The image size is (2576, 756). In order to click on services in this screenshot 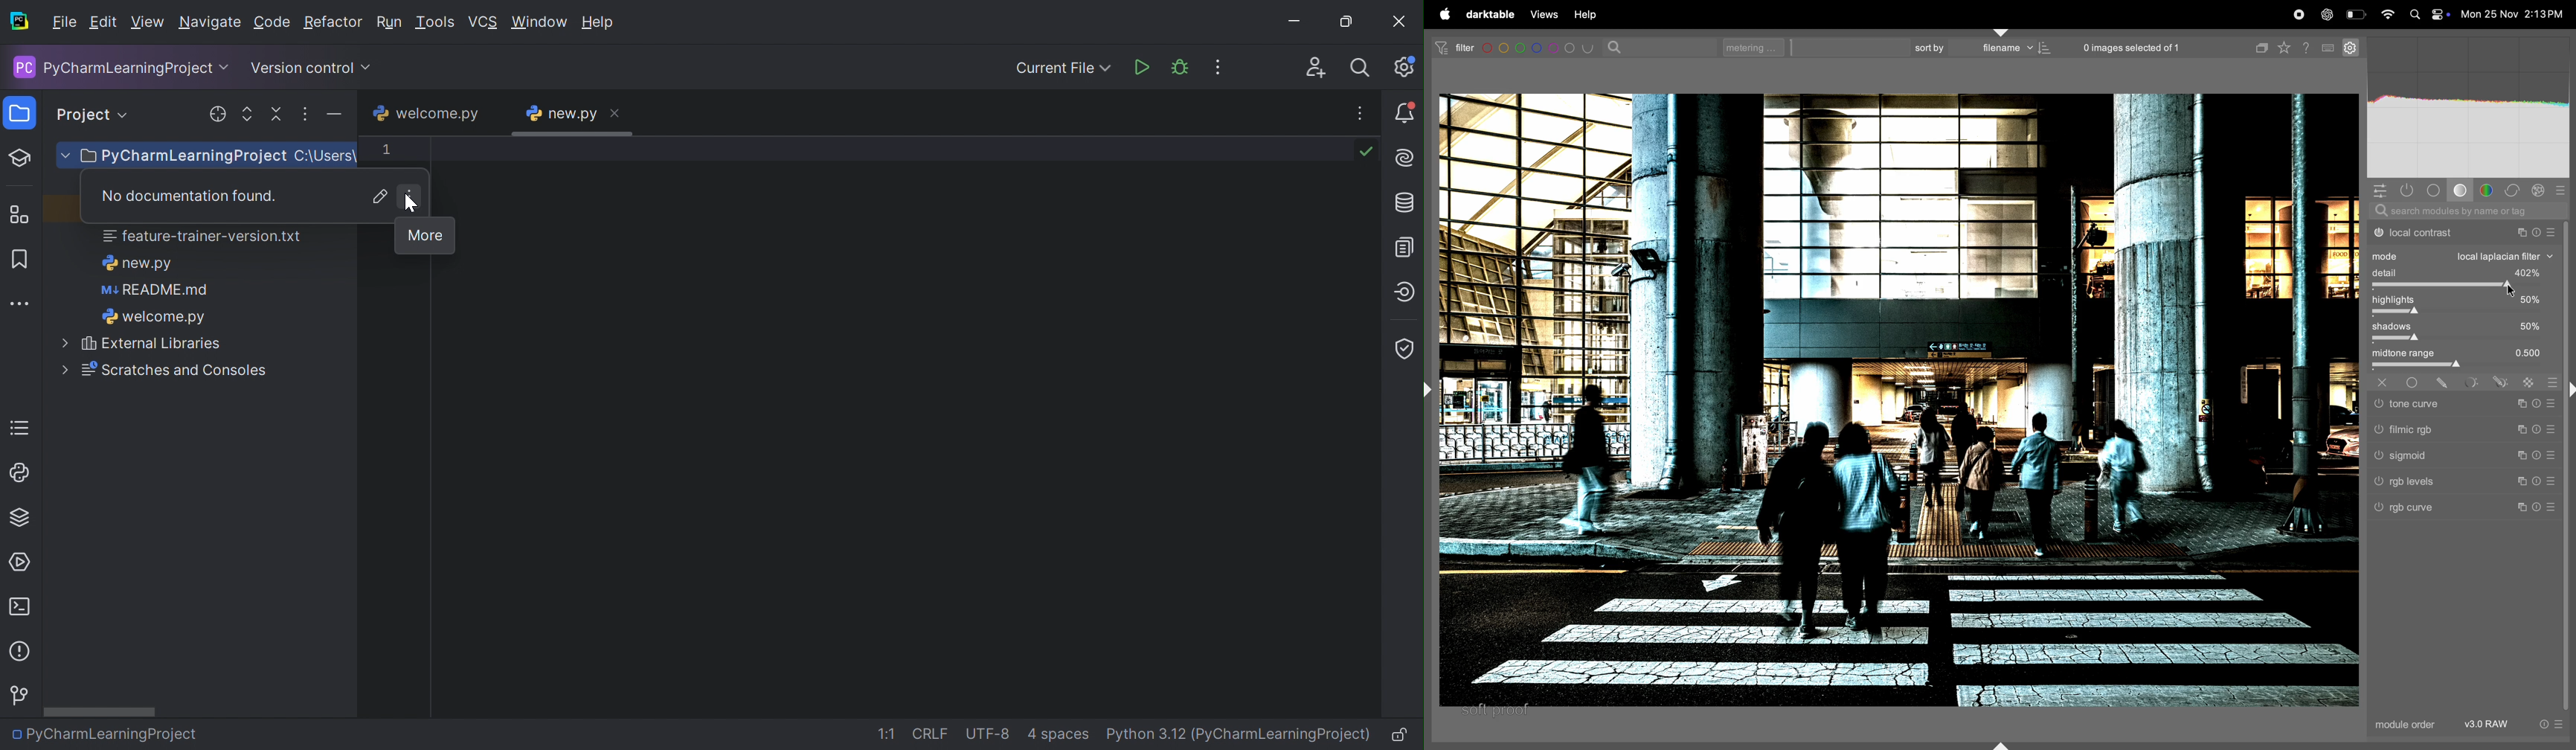, I will do `click(23, 561)`.